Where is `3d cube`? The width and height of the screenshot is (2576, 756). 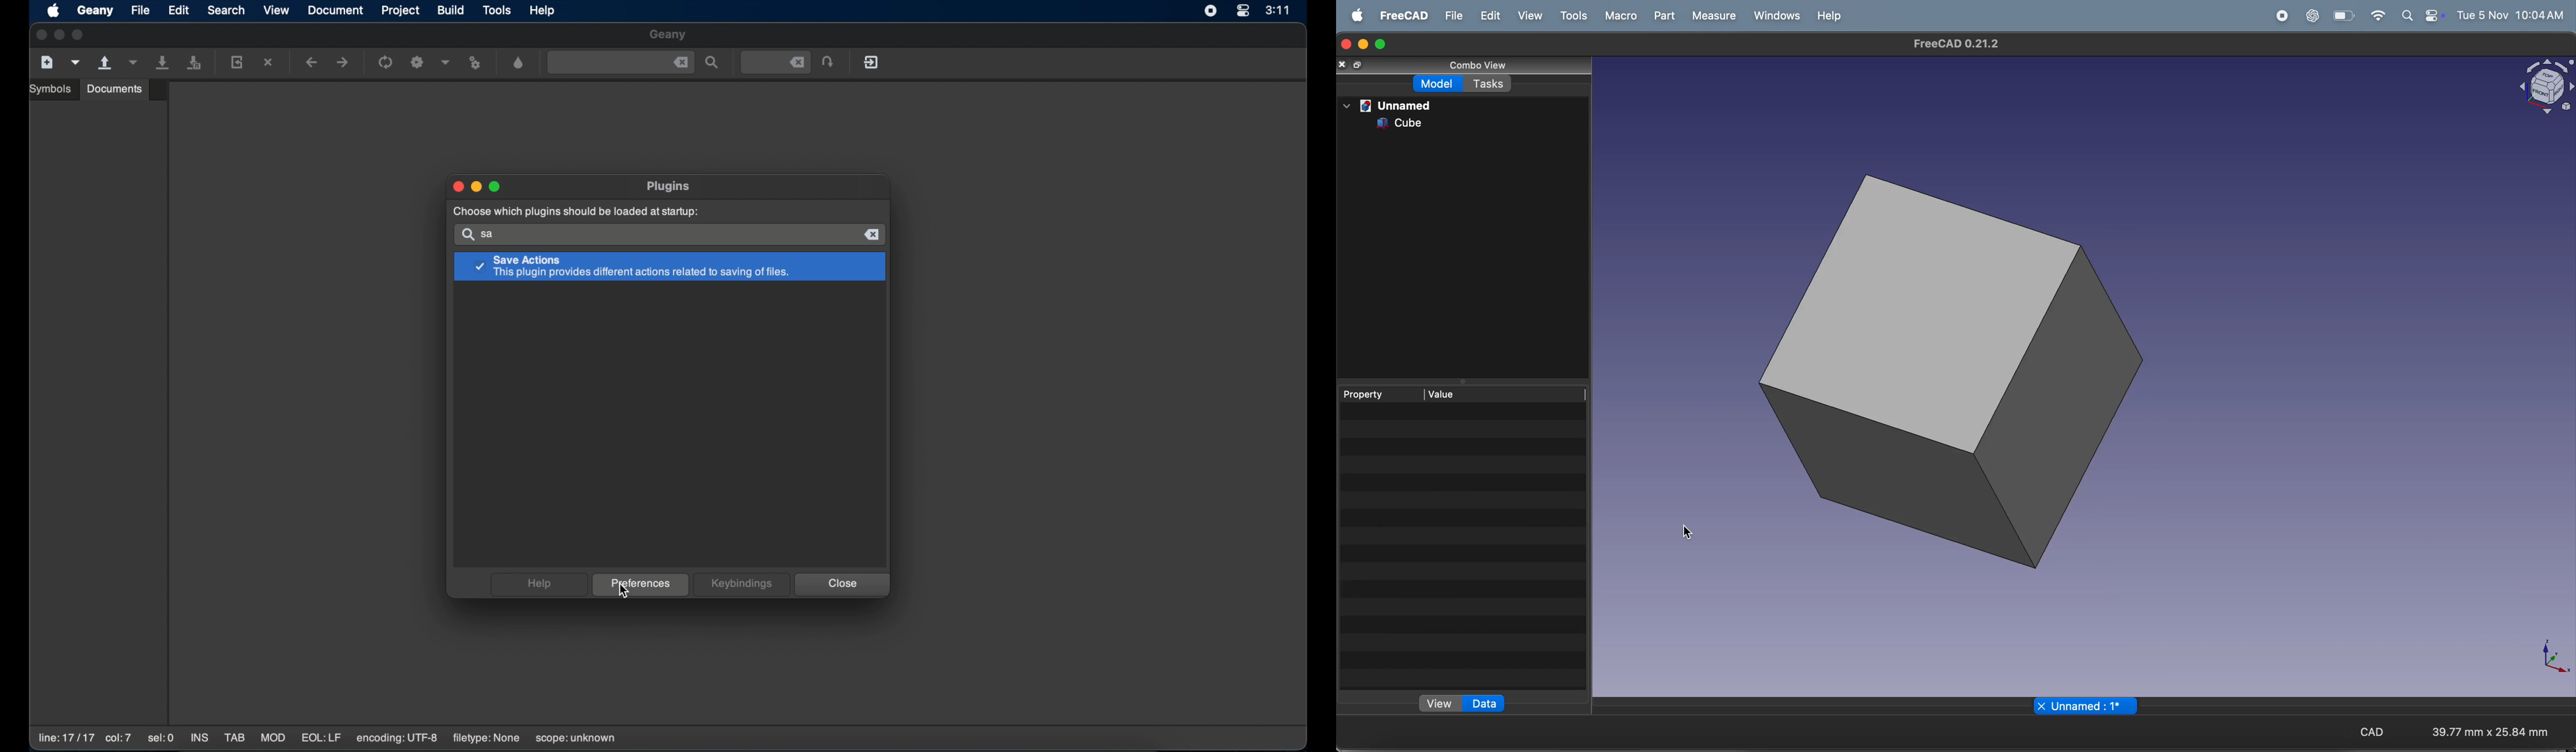 3d cube is located at coordinates (1976, 352).